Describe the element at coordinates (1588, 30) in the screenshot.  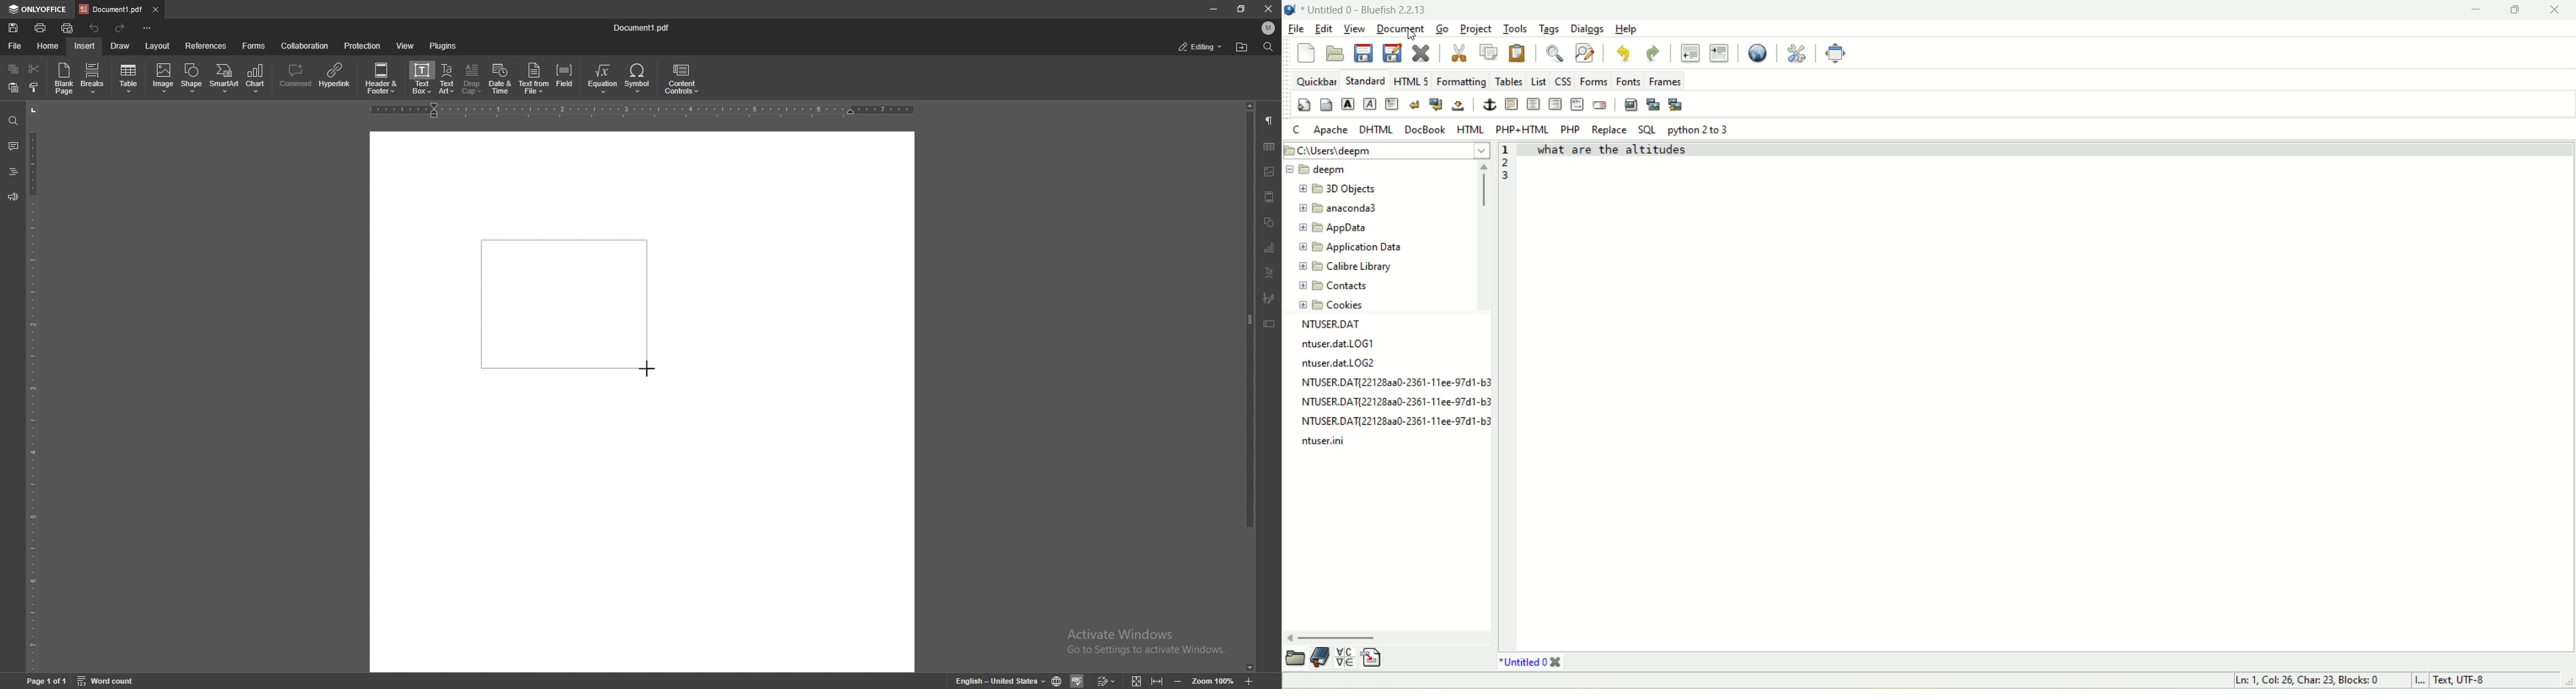
I see `dialogs` at that location.